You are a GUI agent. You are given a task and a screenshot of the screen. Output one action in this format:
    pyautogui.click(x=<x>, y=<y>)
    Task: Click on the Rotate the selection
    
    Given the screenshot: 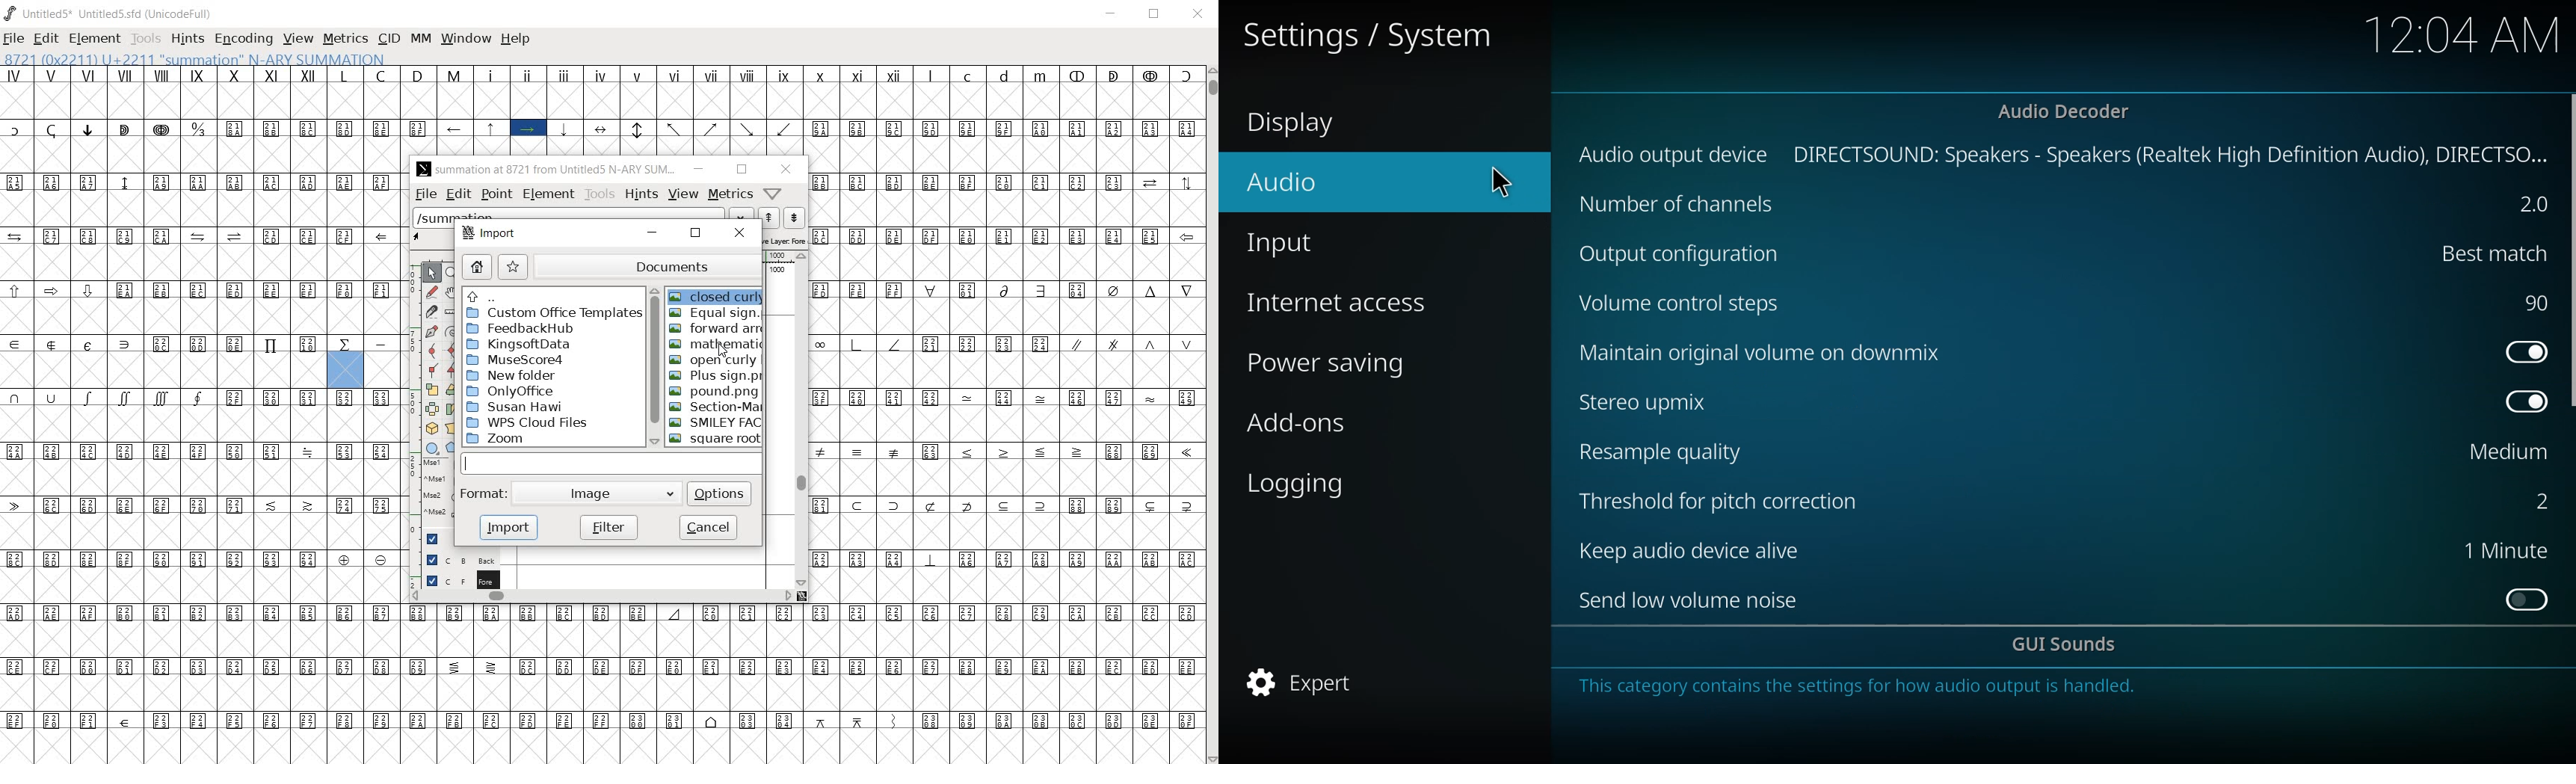 What is the action you would take?
    pyautogui.click(x=452, y=410)
    